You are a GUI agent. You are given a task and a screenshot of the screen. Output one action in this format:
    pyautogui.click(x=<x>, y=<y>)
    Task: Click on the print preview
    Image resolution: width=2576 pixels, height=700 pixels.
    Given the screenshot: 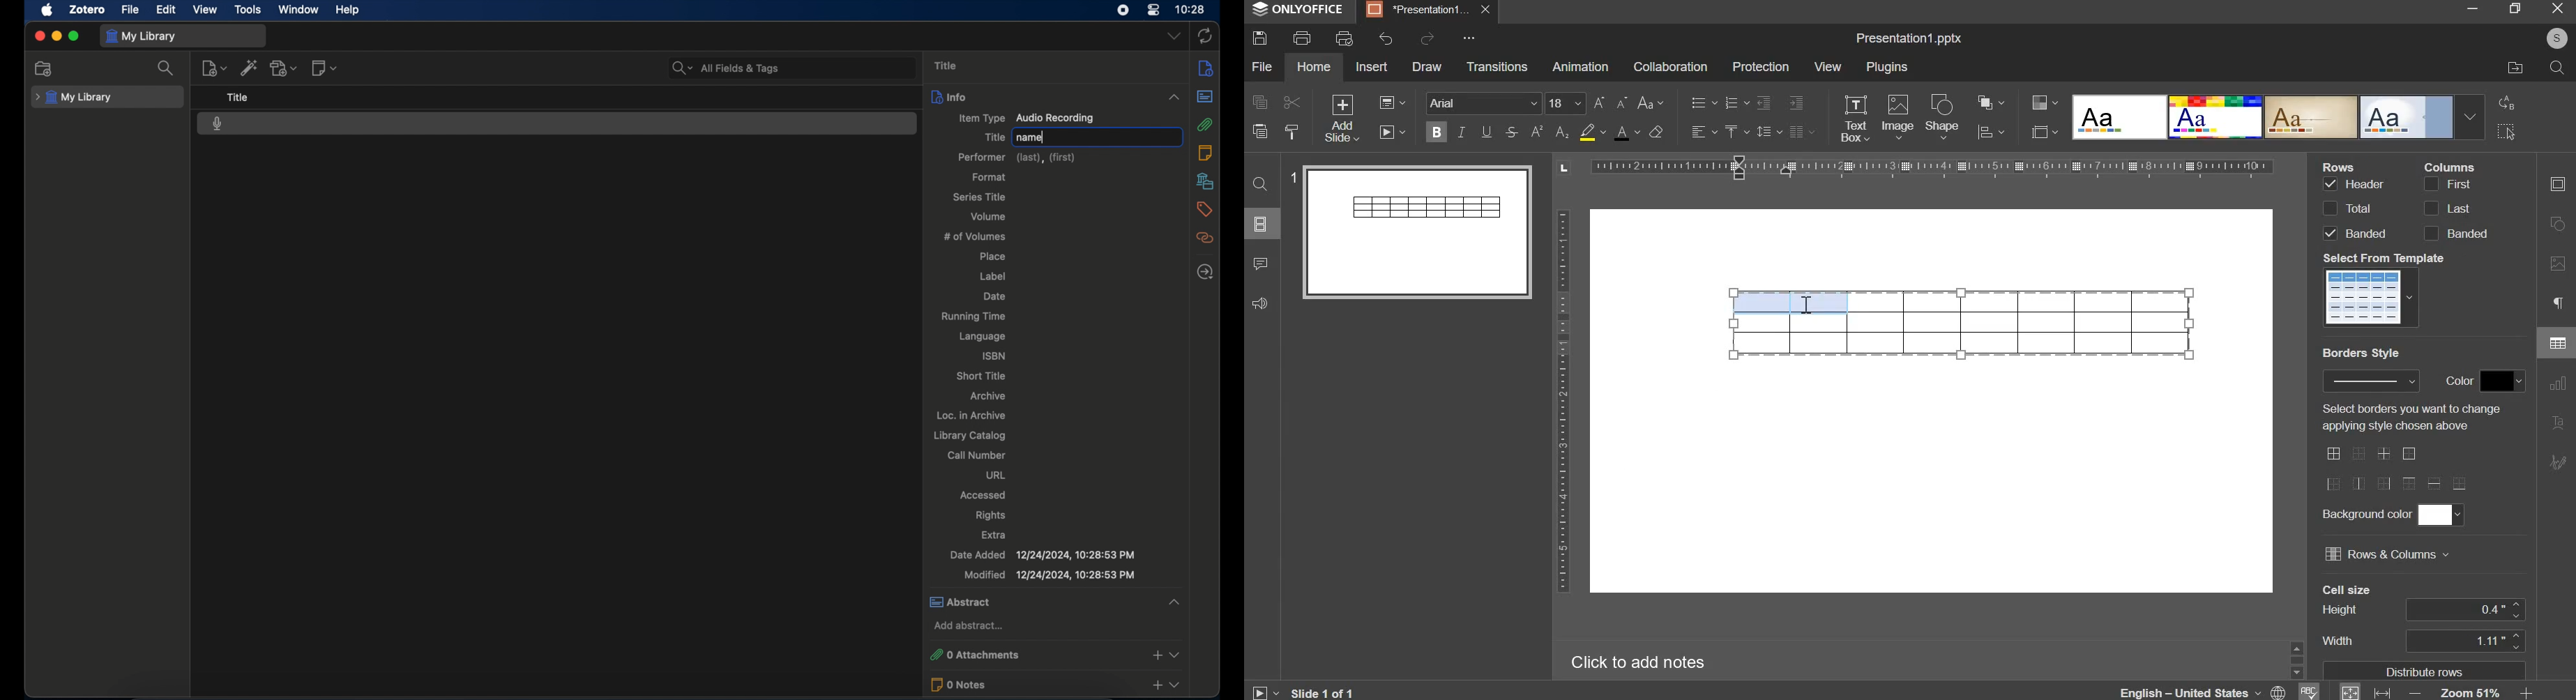 What is the action you would take?
    pyautogui.click(x=1344, y=40)
    